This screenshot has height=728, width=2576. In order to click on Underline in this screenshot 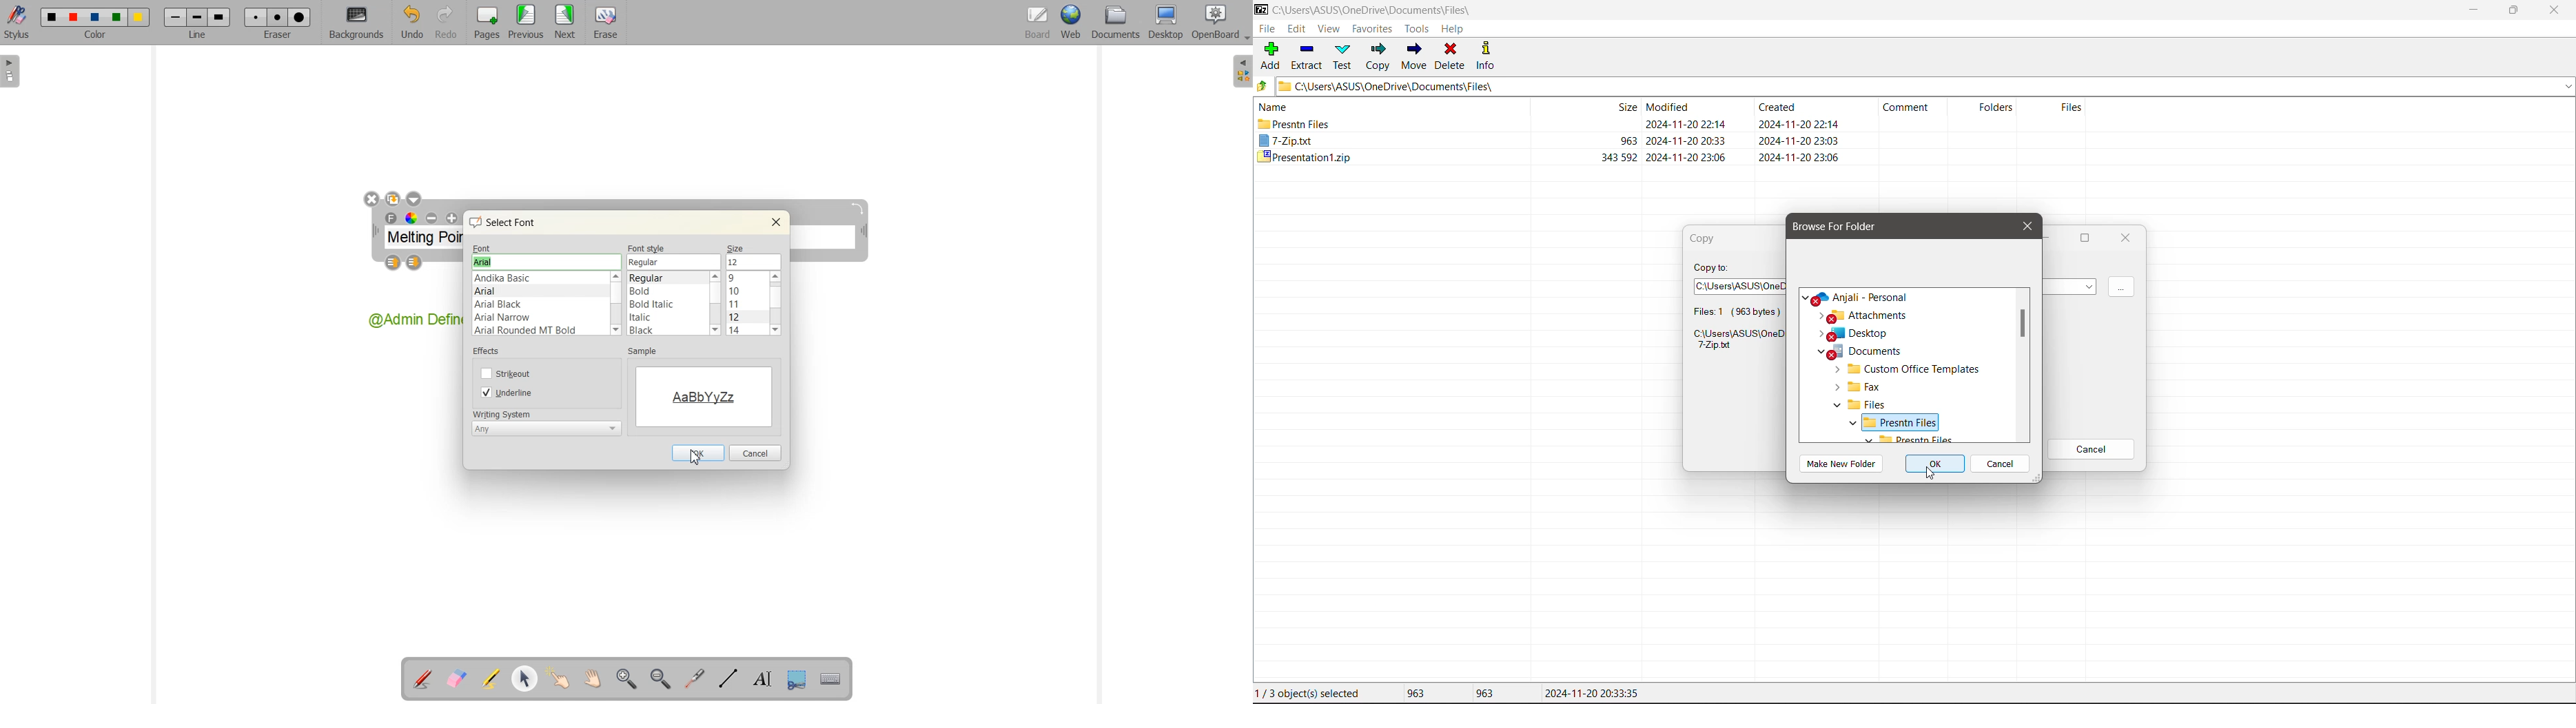, I will do `click(508, 392)`.